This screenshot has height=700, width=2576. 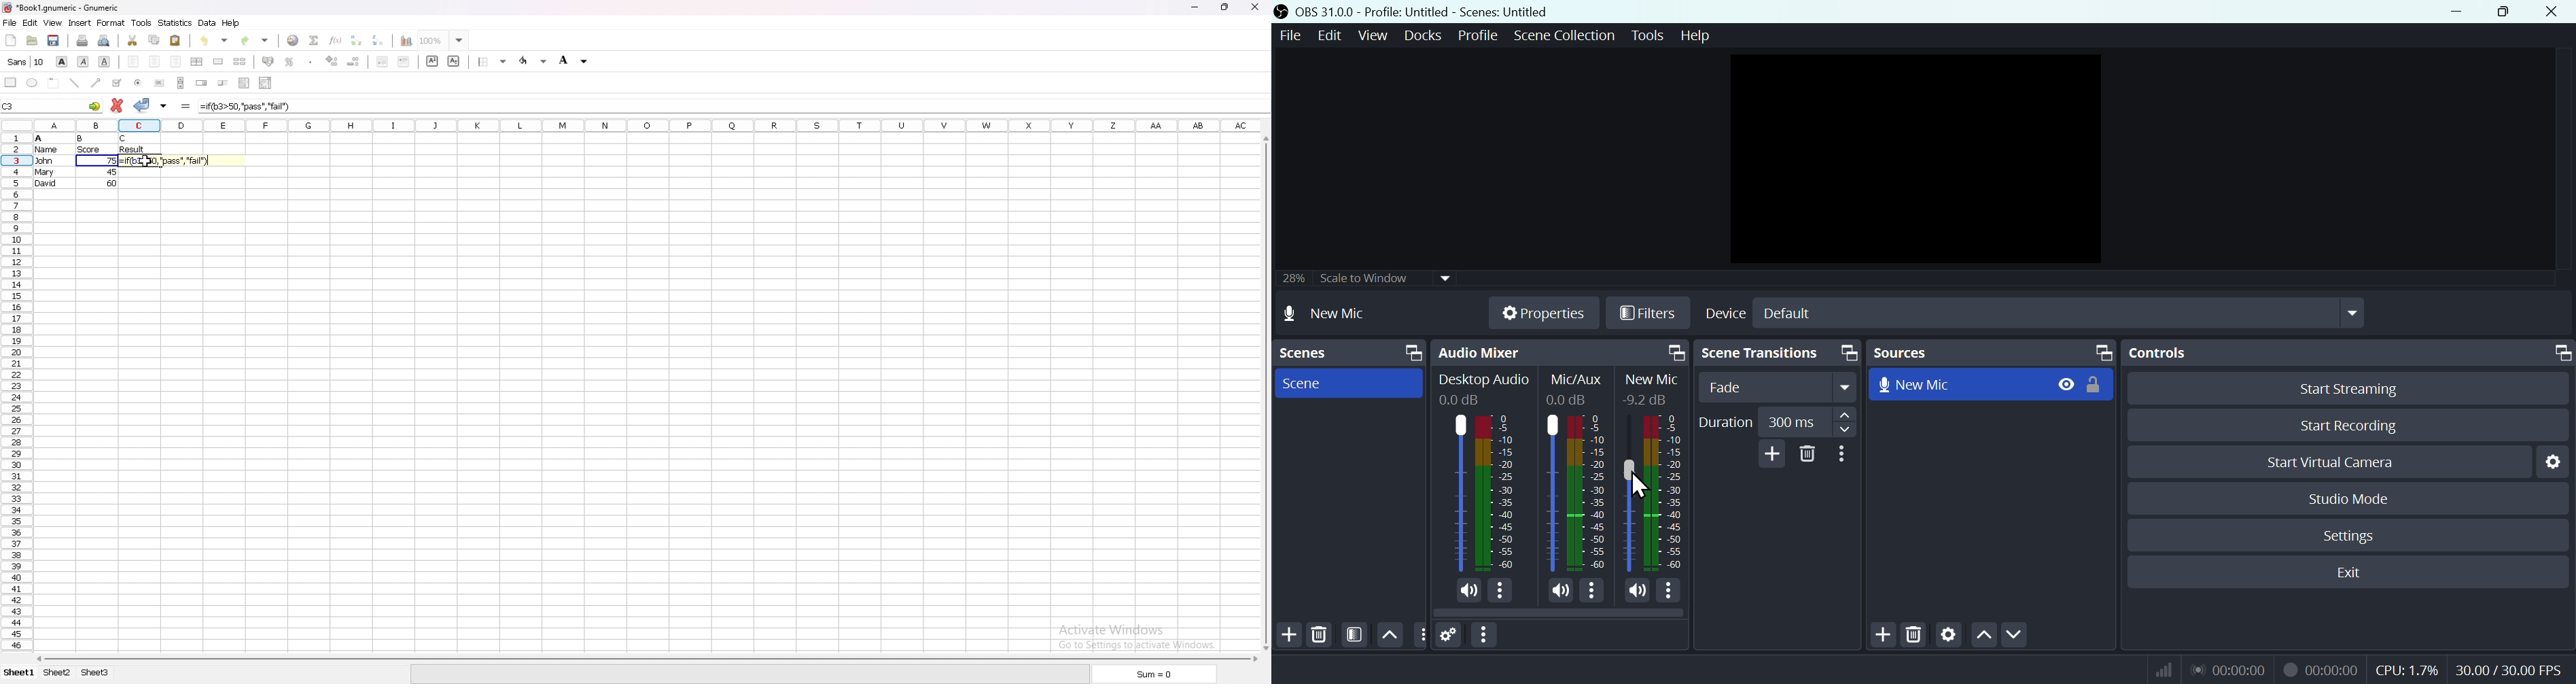 What do you see at coordinates (1653, 380) in the screenshot?
I see `New Mic` at bounding box center [1653, 380].